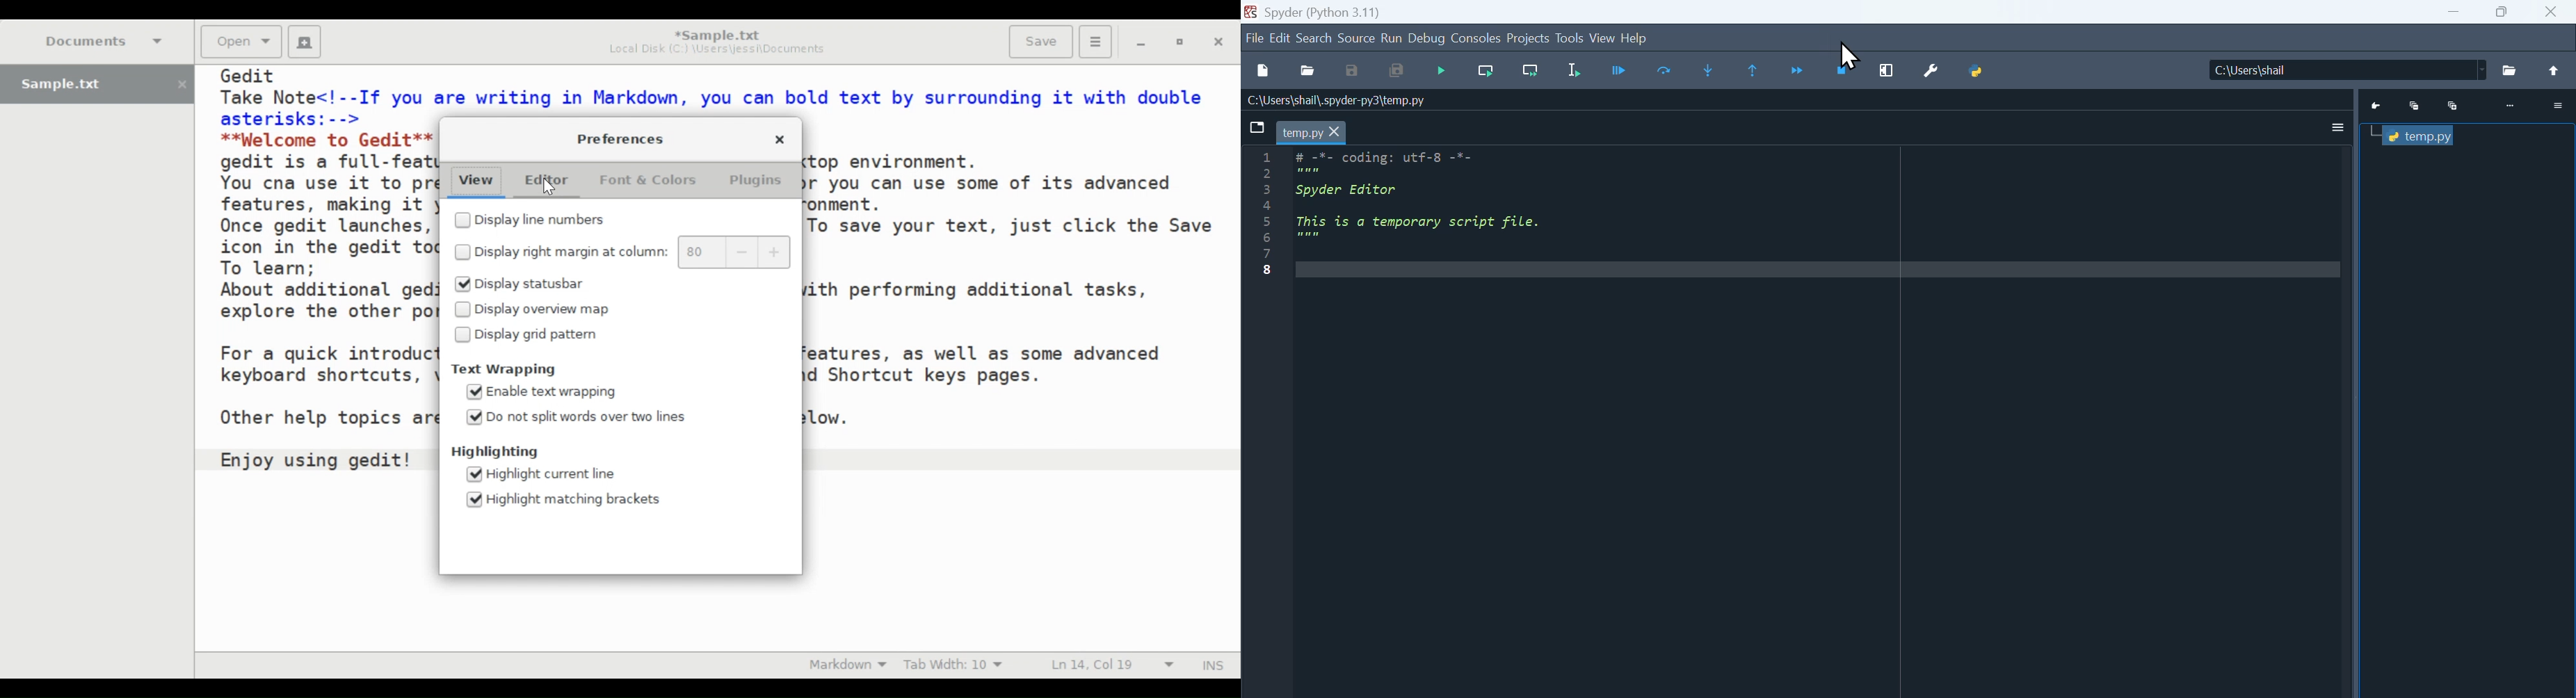 Image resolution: width=2576 pixels, height=700 pixels. Describe the element at coordinates (1323, 13) in the screenshot. I see `Spyder (Python 3.11)` at that location.